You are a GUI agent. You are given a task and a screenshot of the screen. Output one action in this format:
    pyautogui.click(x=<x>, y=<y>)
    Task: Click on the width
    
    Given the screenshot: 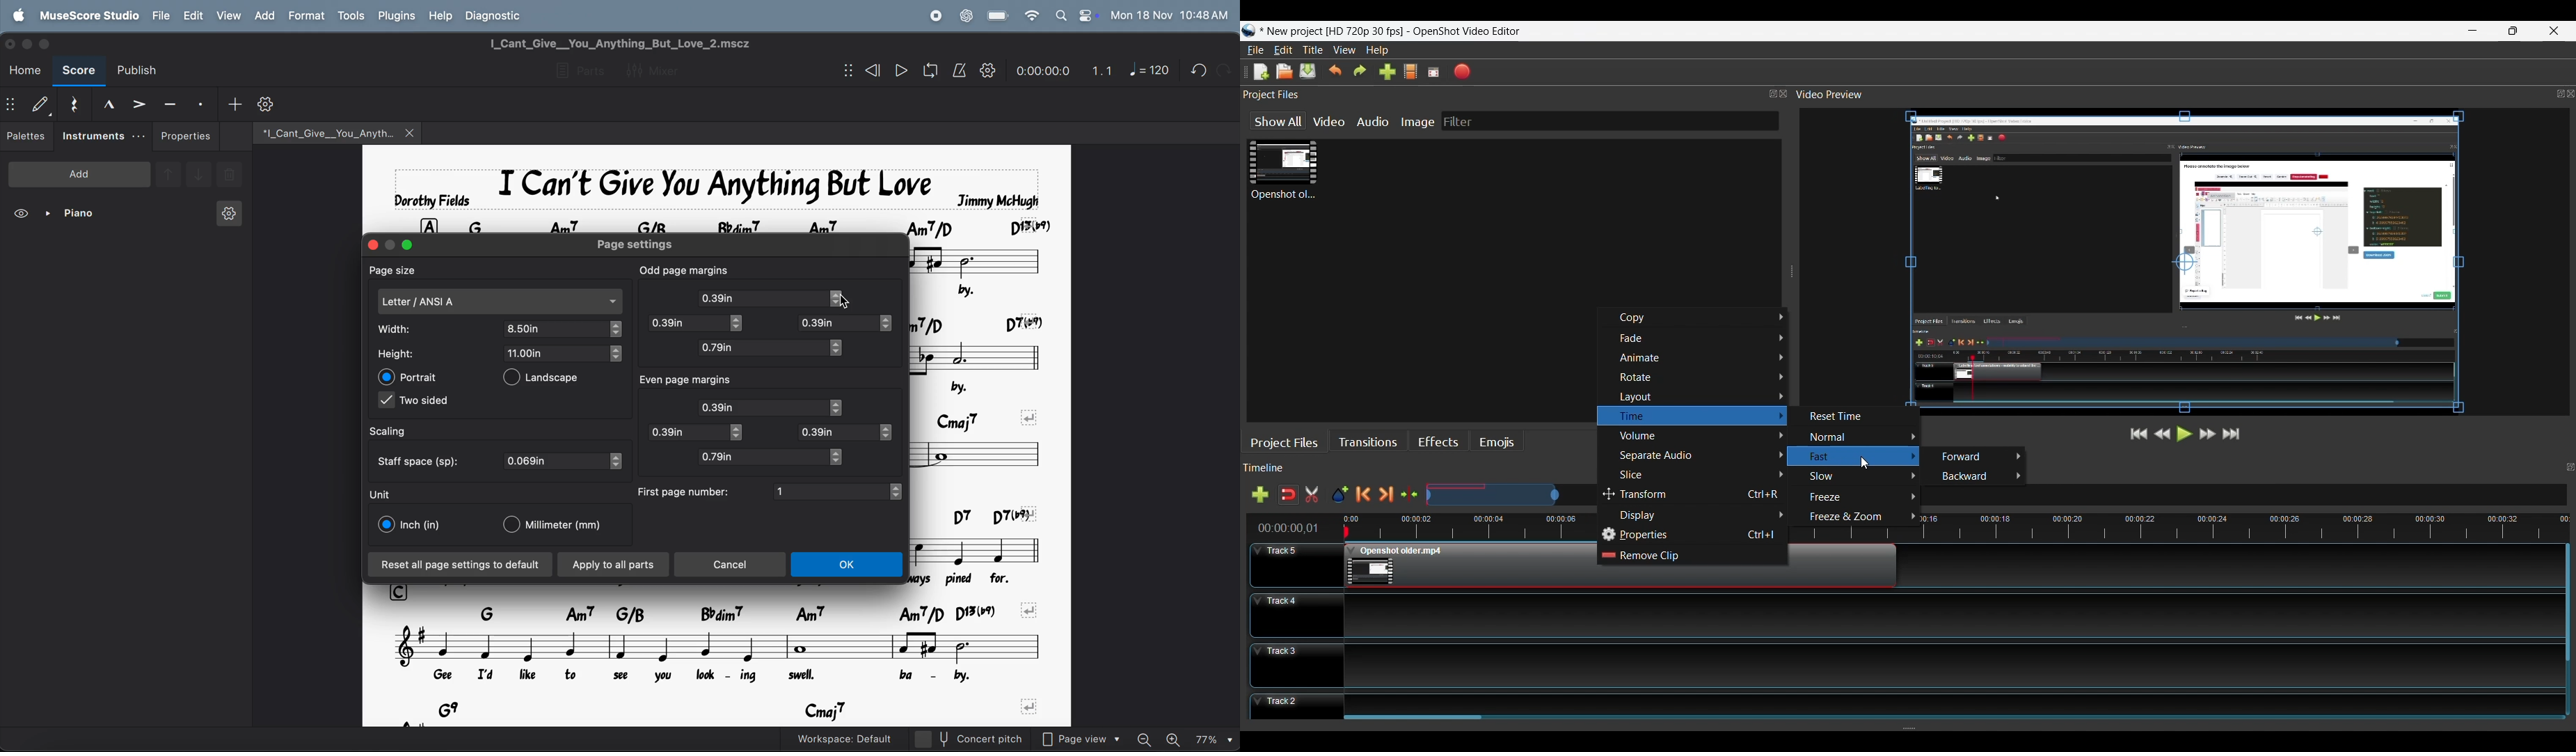 What is the action you would take?
    pyautogui.click(x=406, y=329)
    